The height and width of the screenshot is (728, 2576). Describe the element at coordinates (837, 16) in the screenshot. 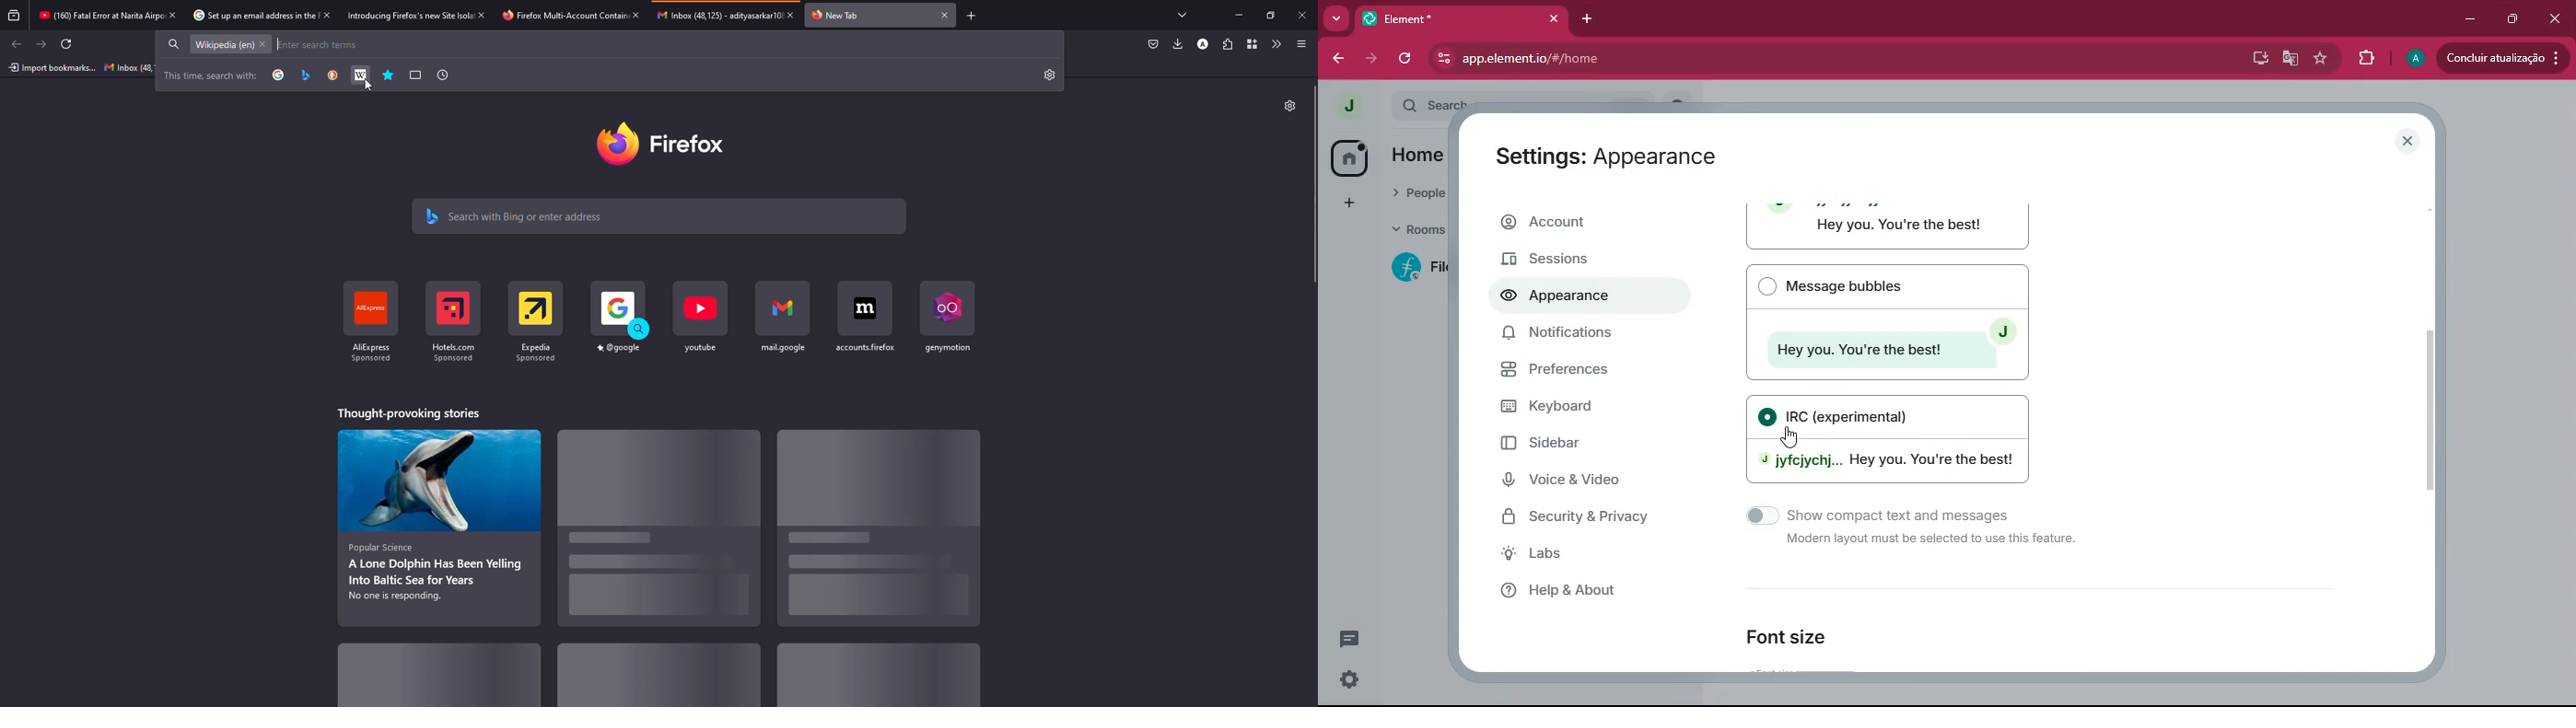

I see `tab` at that location.